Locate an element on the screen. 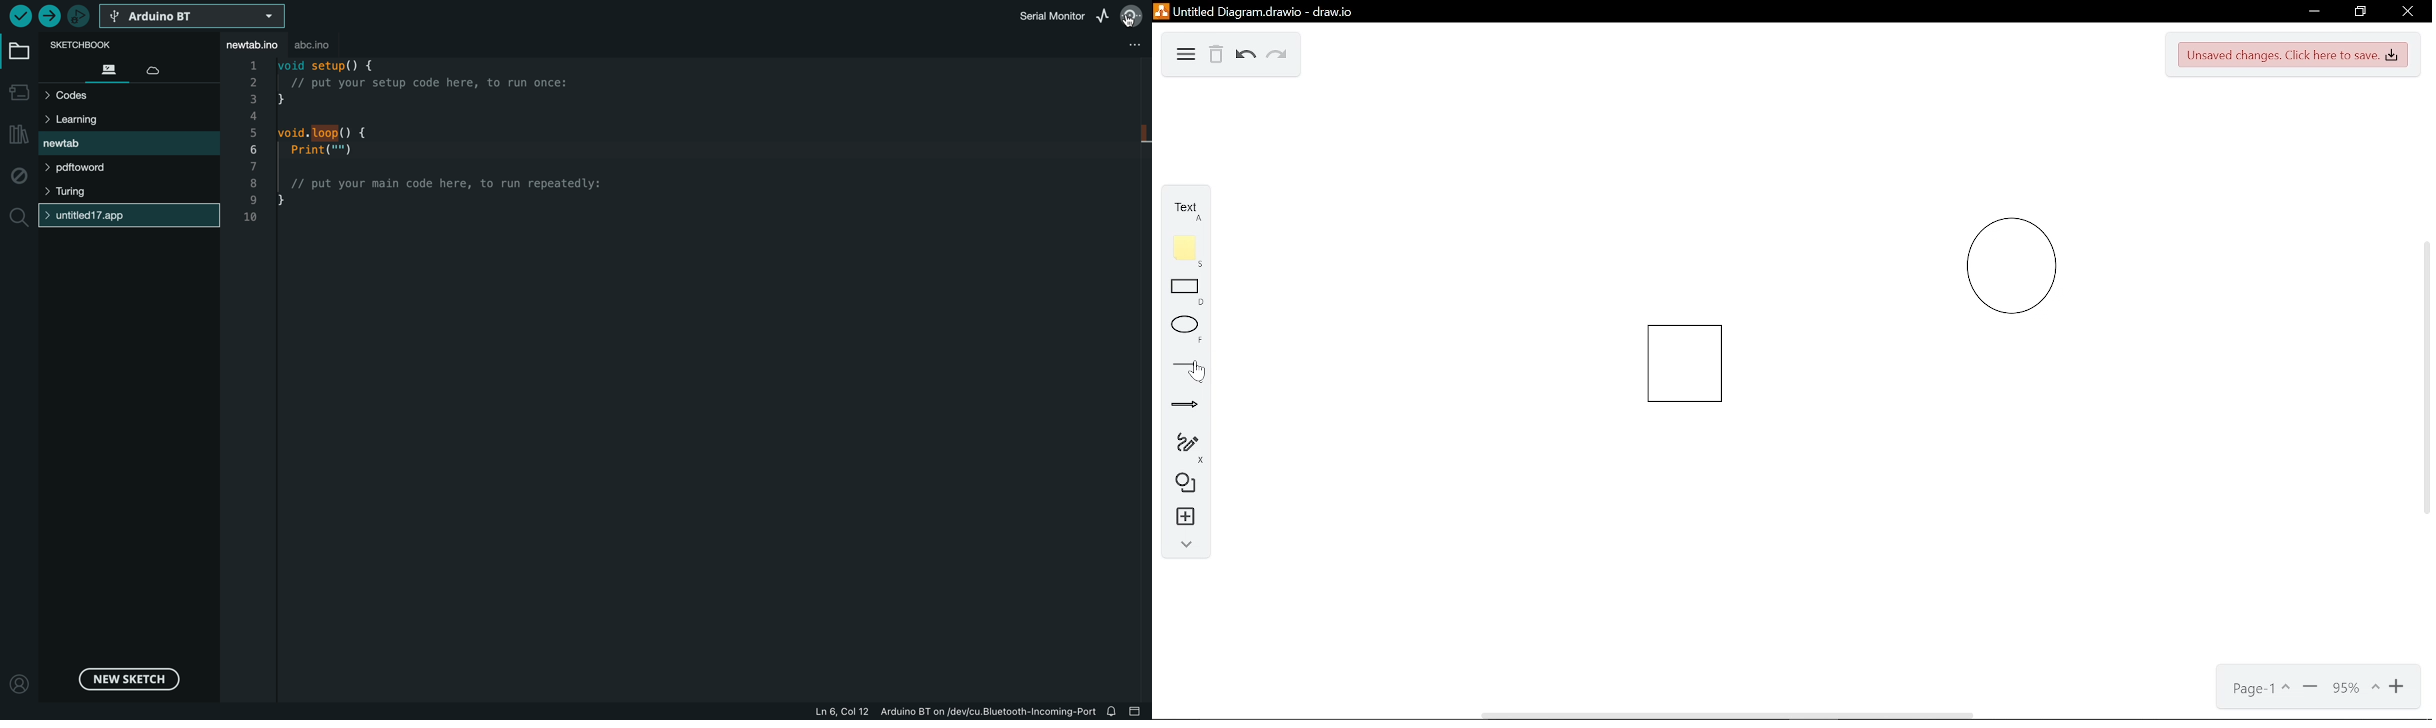  Shapes is located at coordinates (1178, 483).